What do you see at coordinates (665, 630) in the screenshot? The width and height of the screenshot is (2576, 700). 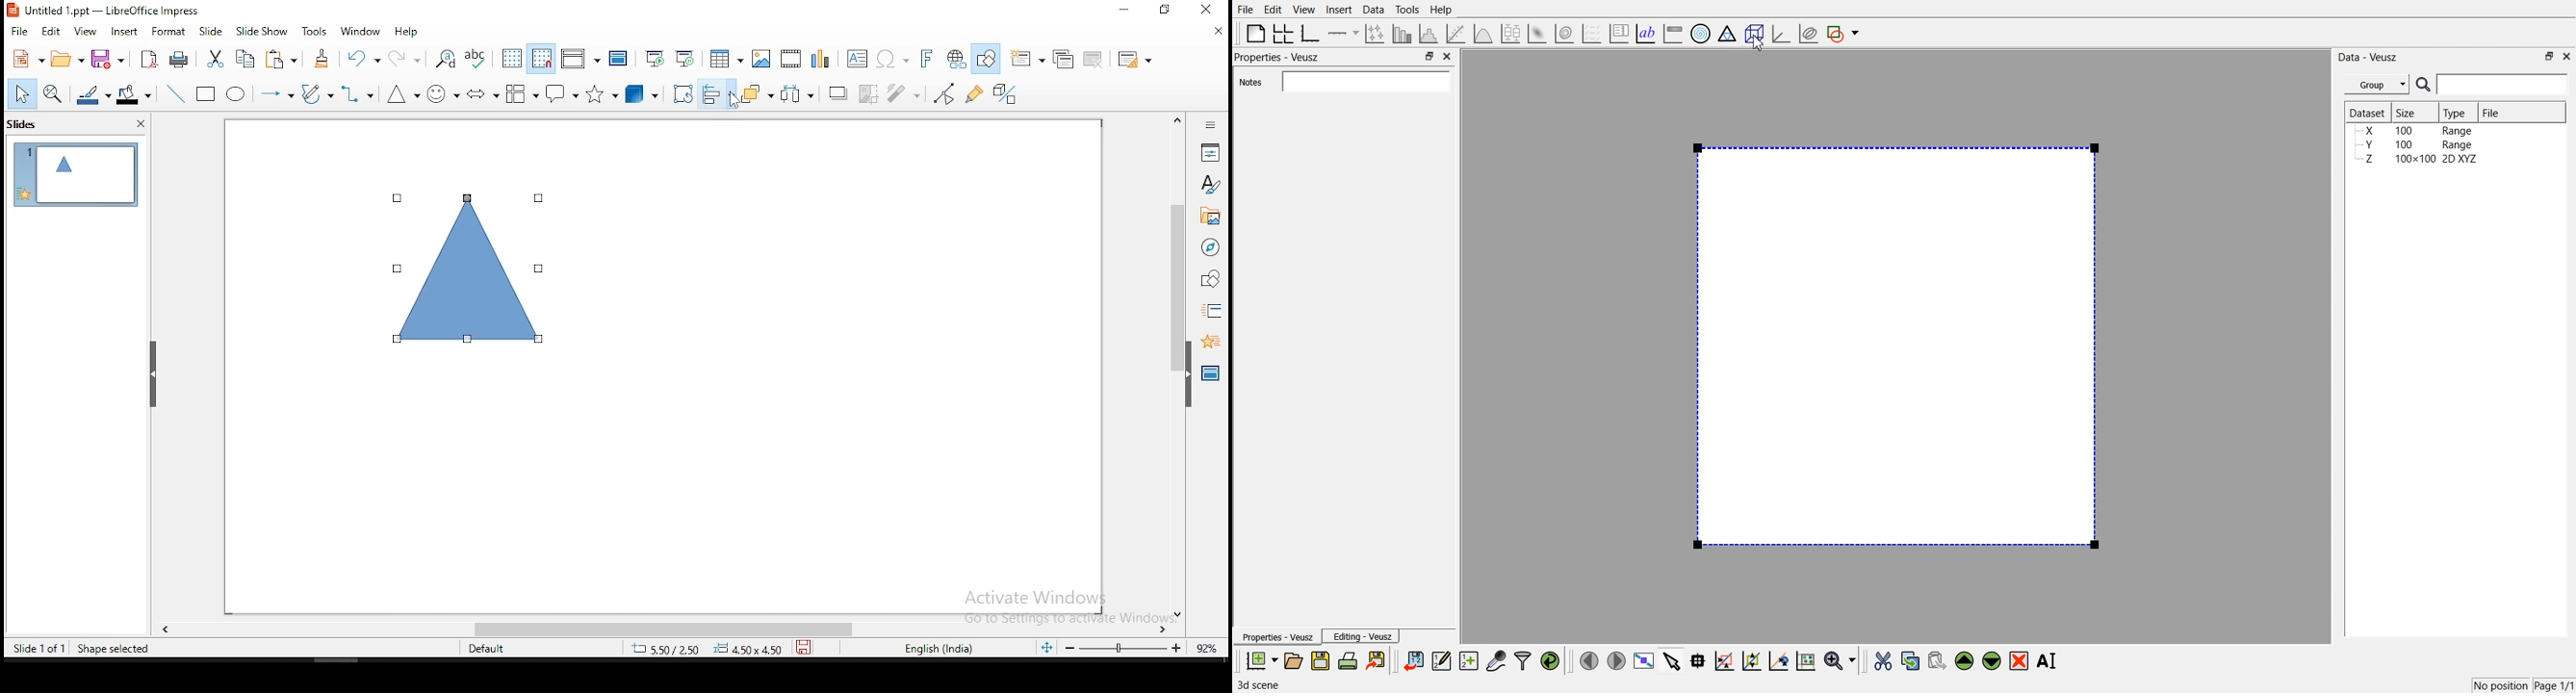 I see `scroll bar` at bounding box center [665, 630].